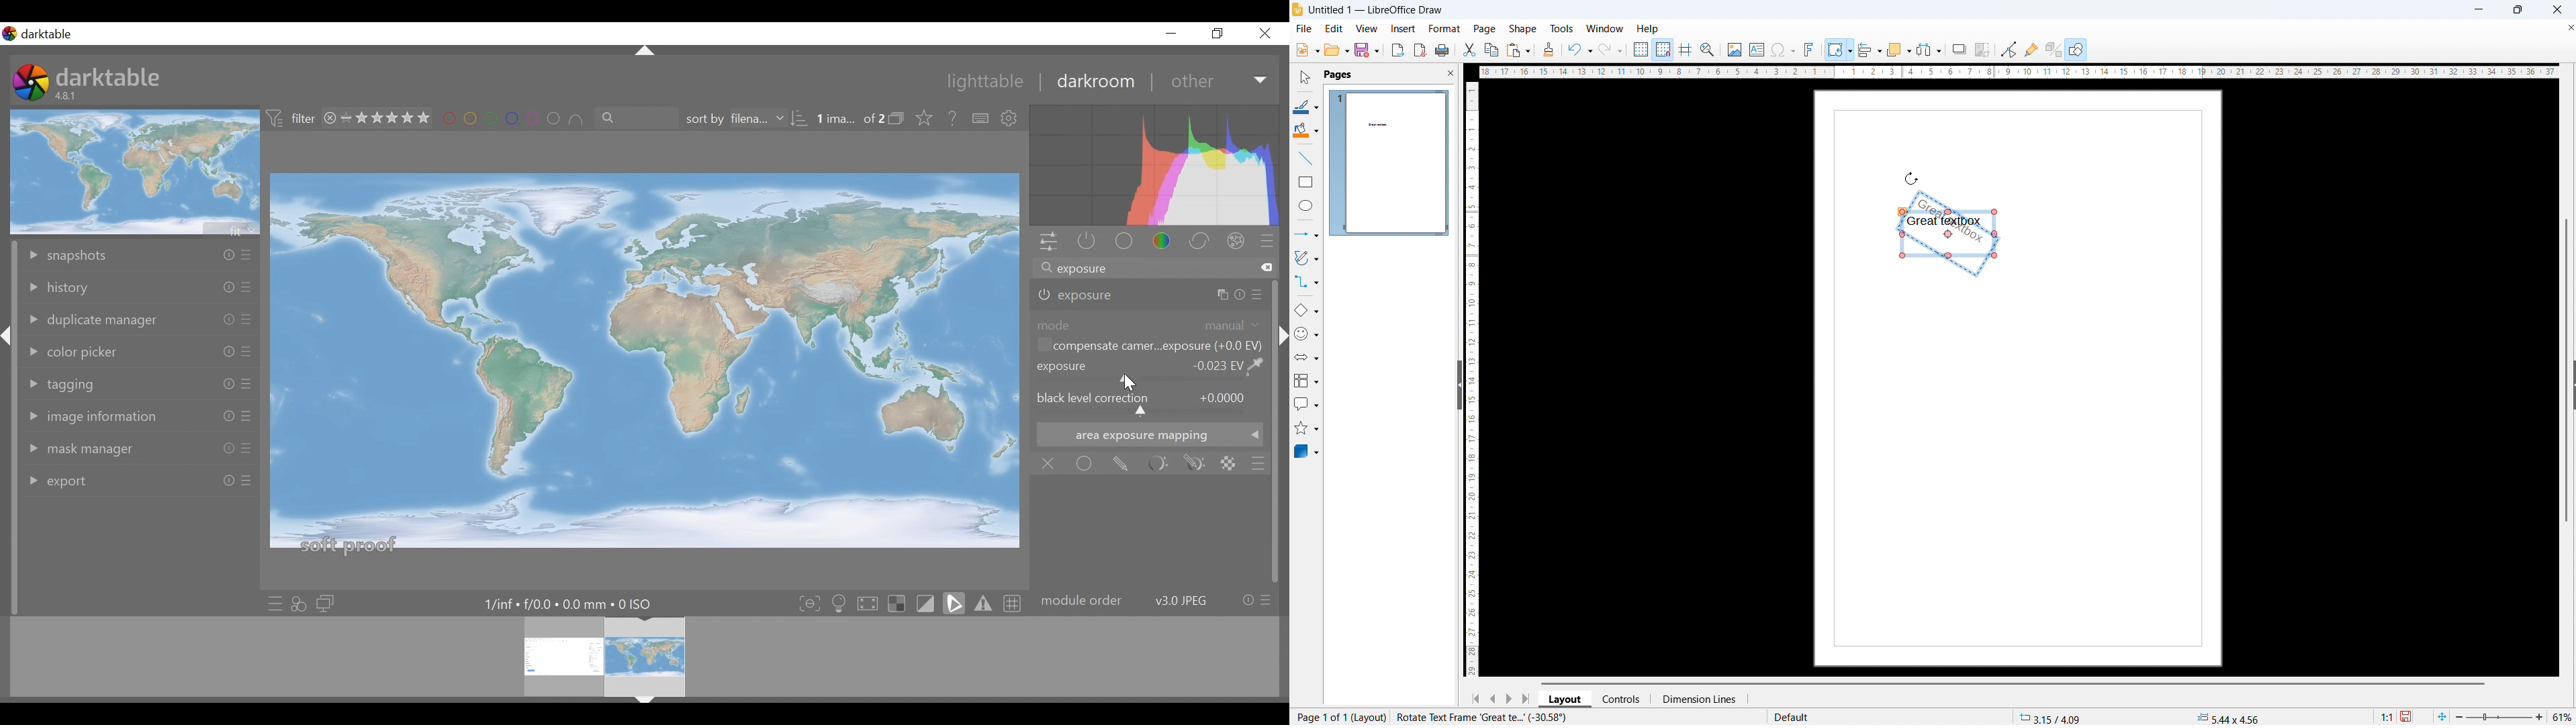 The width and height of the screenshot is (2576, 728). I want to click on zoom, so click(1708, 50).